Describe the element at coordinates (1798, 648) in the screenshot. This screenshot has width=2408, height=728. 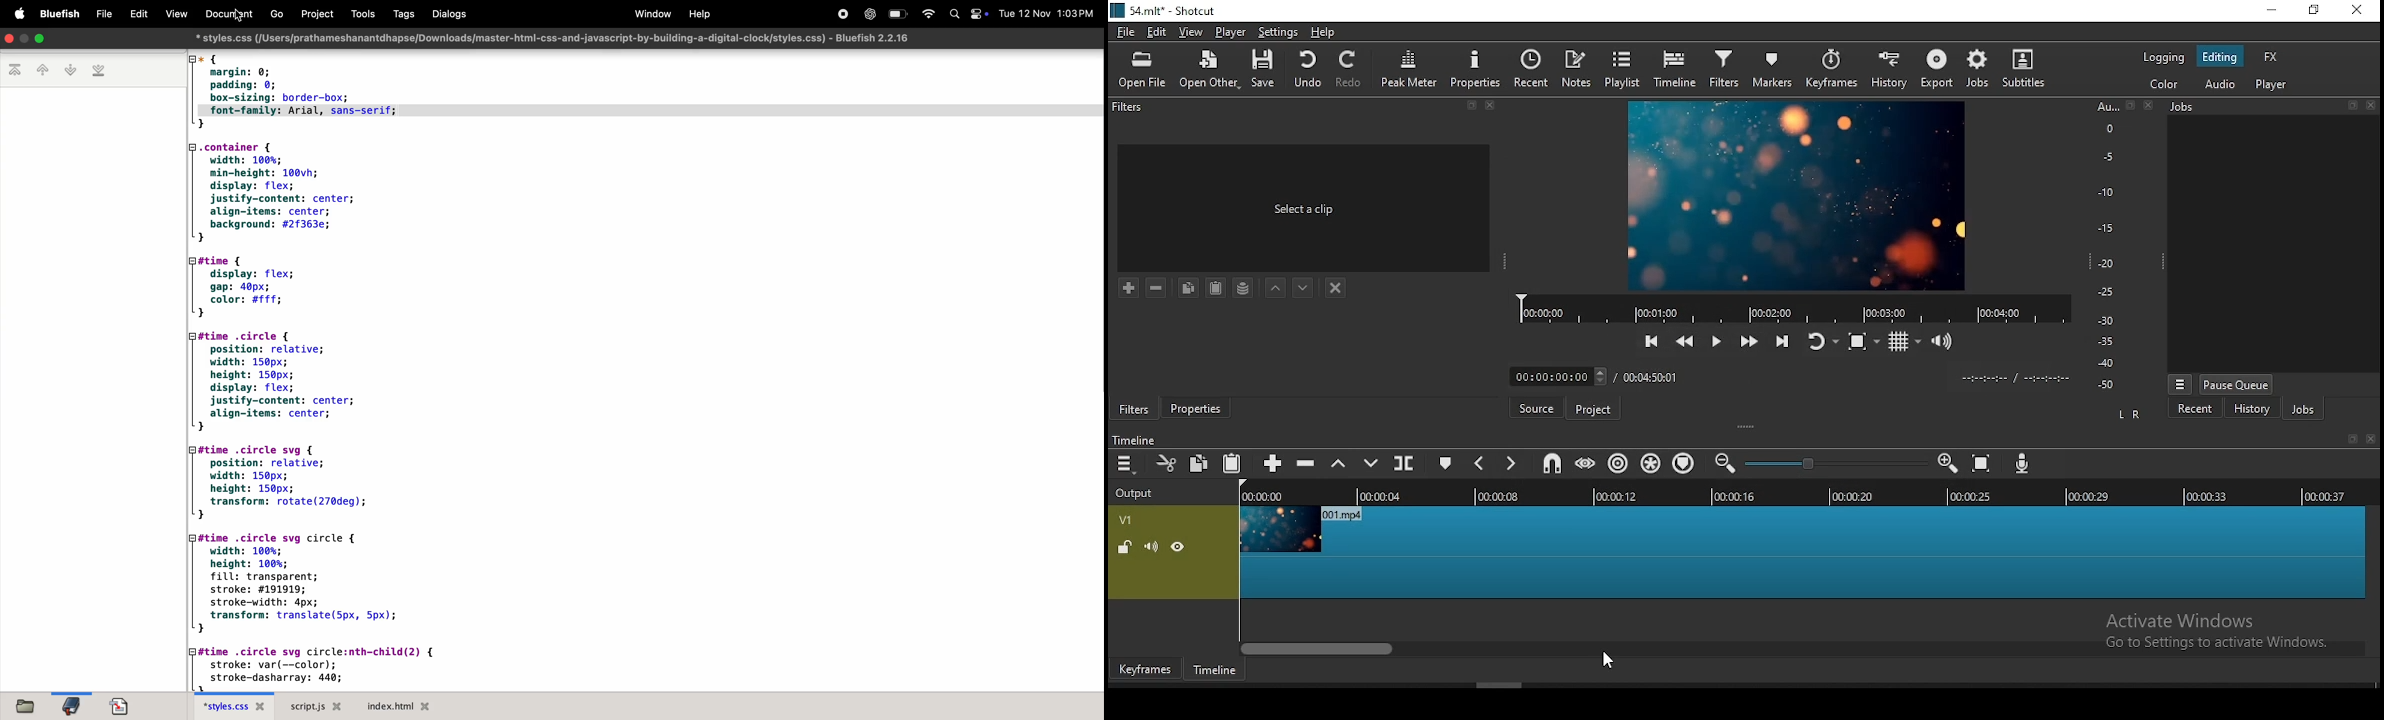
I see `scroll bar` at that location.